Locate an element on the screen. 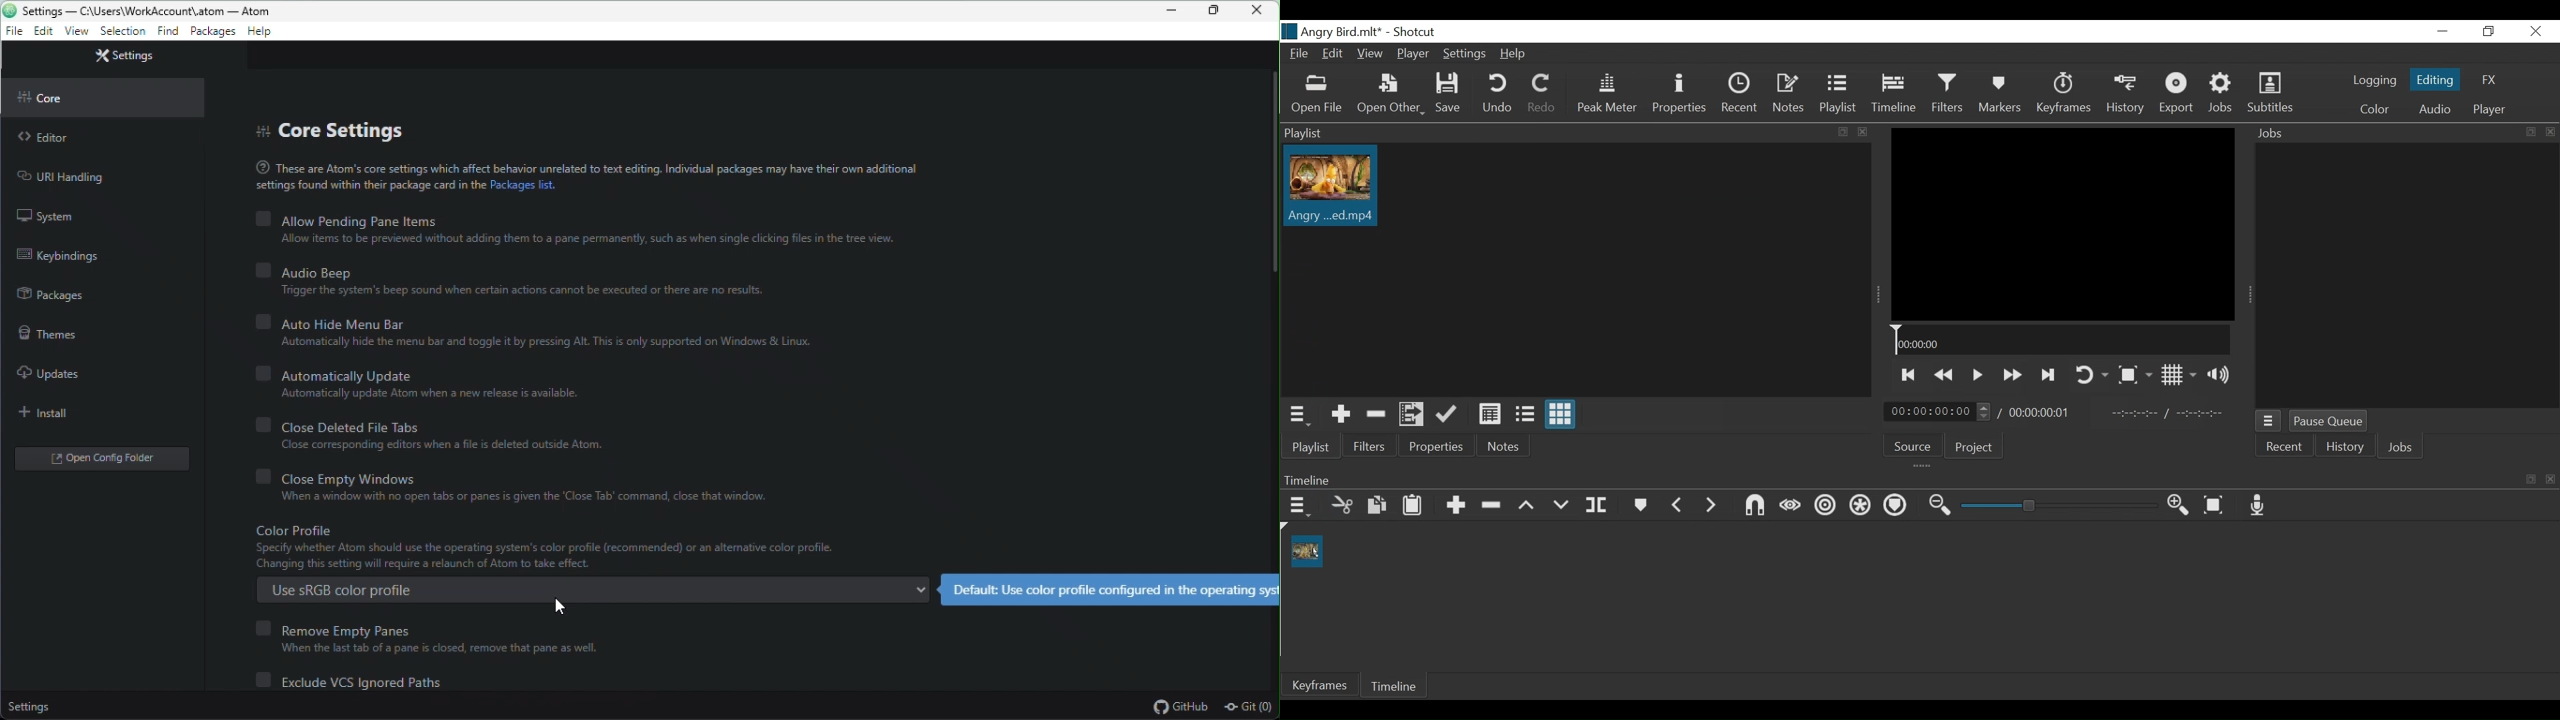 The height and width of the screenshot is (728, 2576). Copy is located at coordinates (1377, 505).